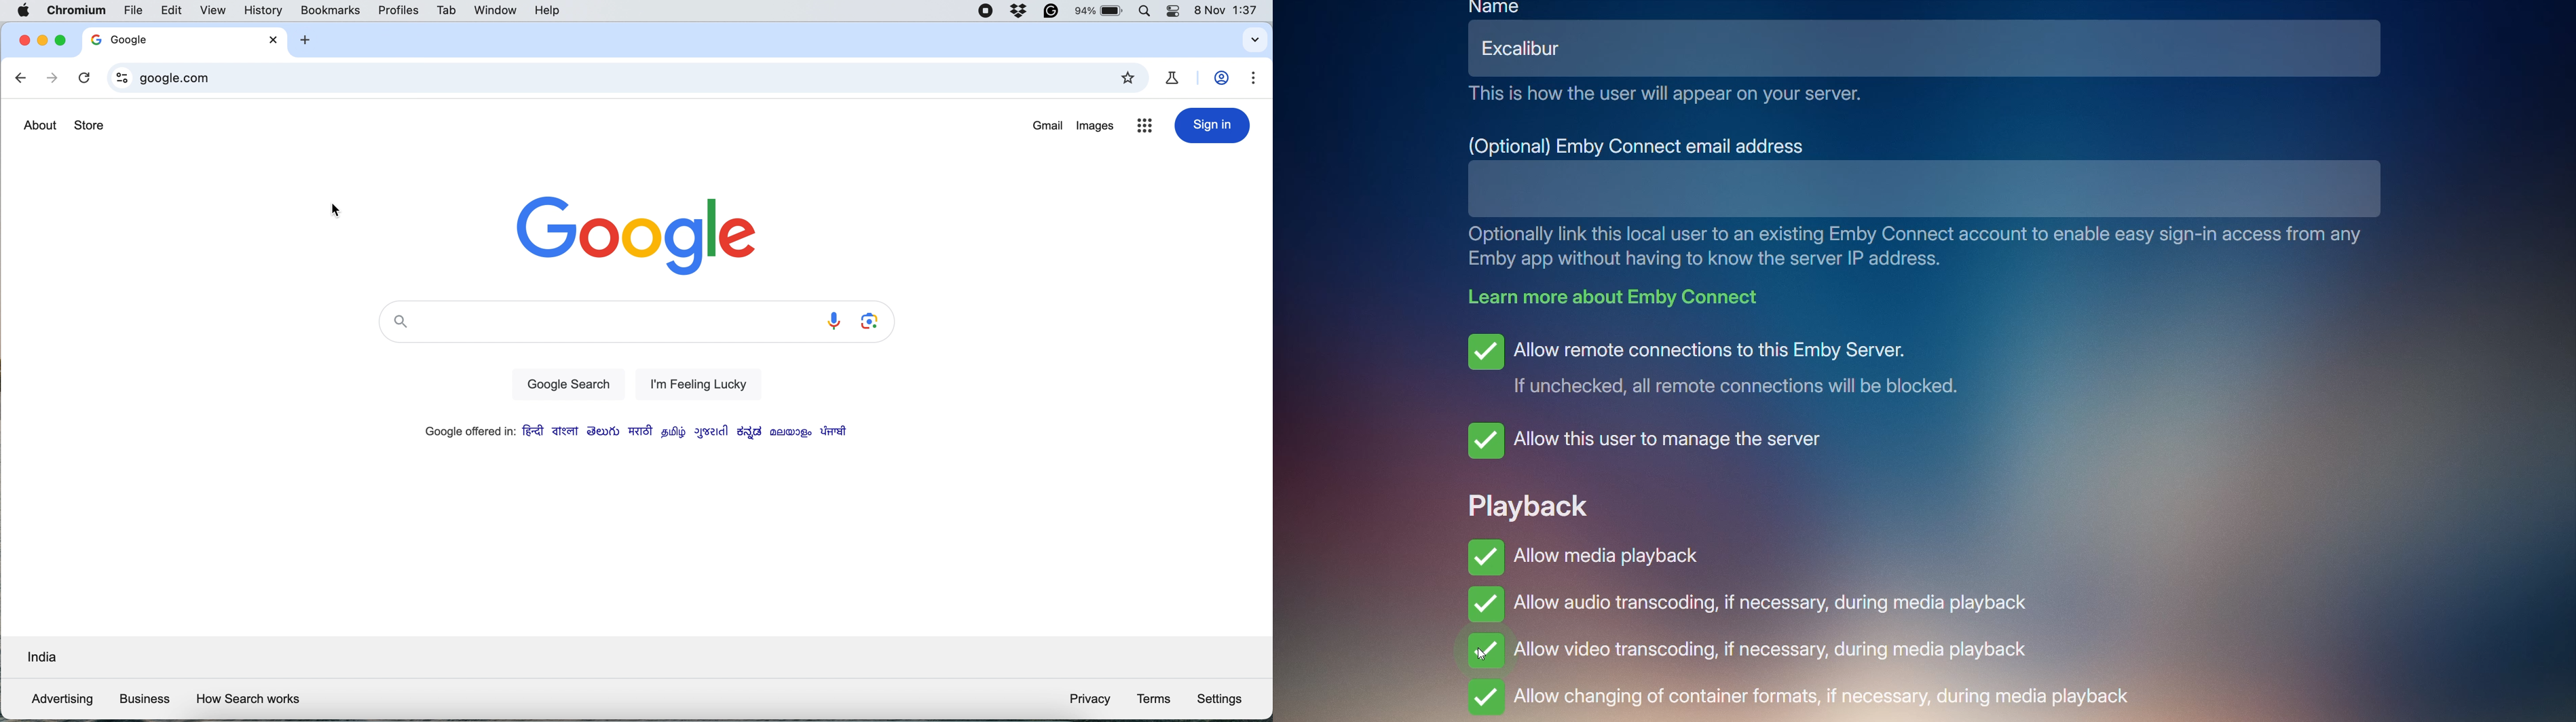  I want to click on chrome store, so click(1145, 127).